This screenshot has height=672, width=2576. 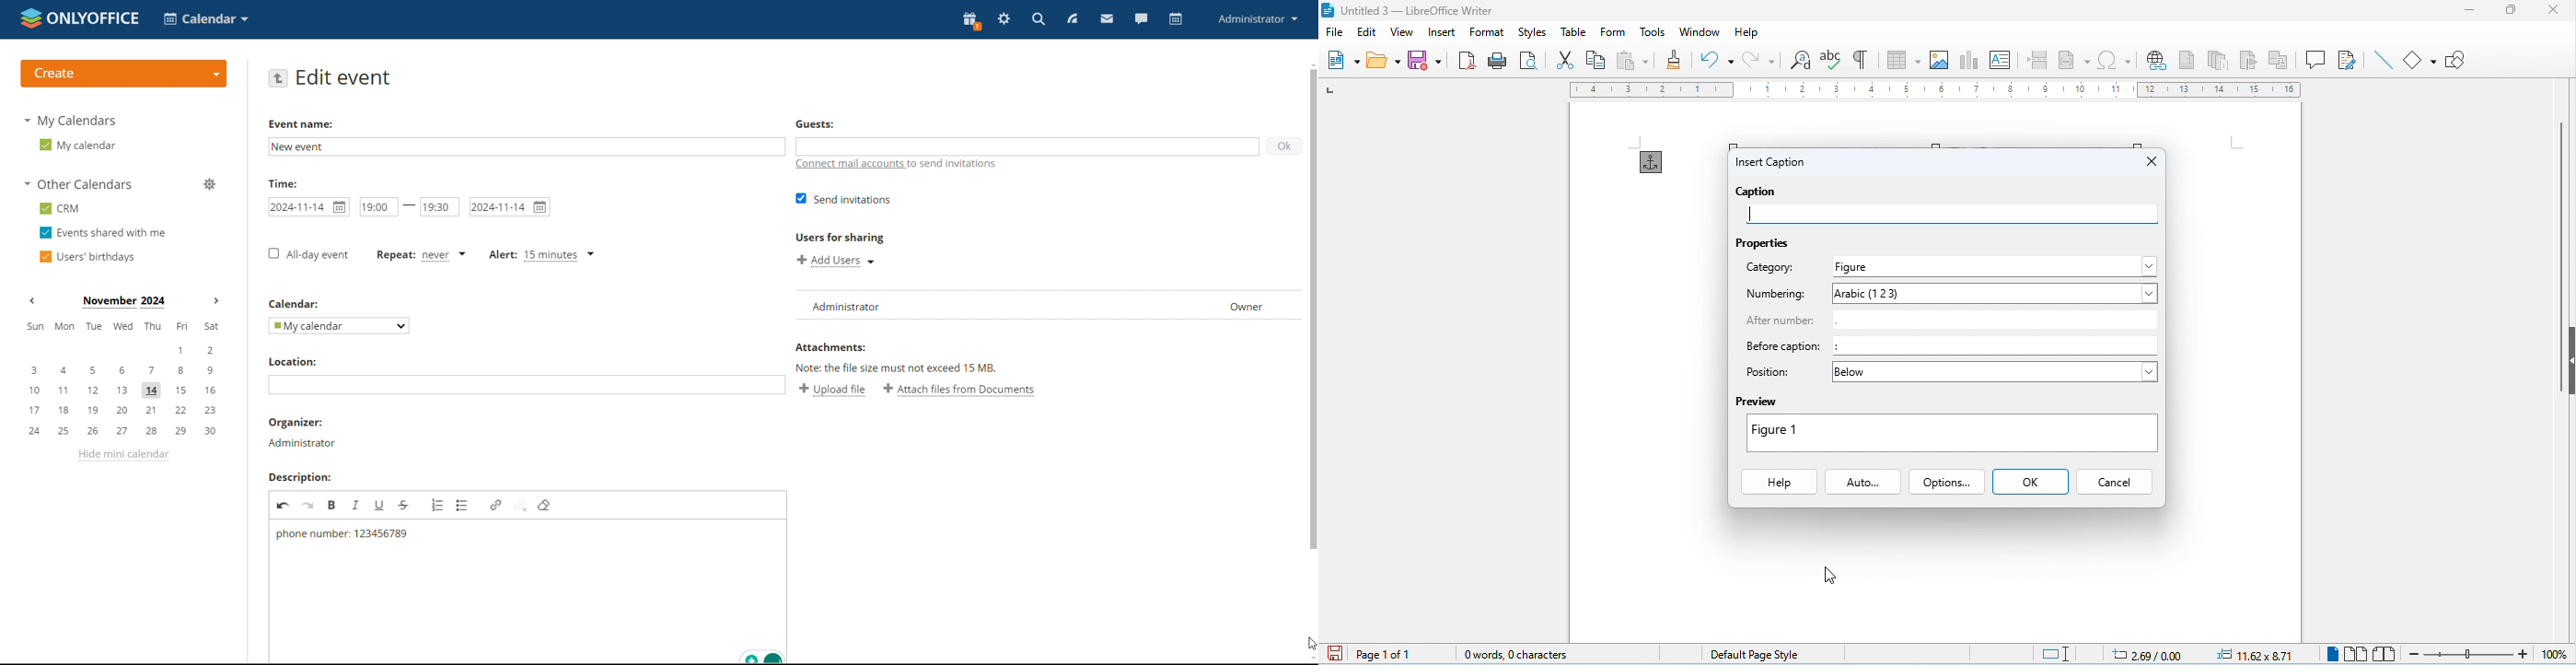 What do you see at coordinates (437, 504) in the screenshot?
I see `insert/remove numbered list` at bounding box center [437, 504].